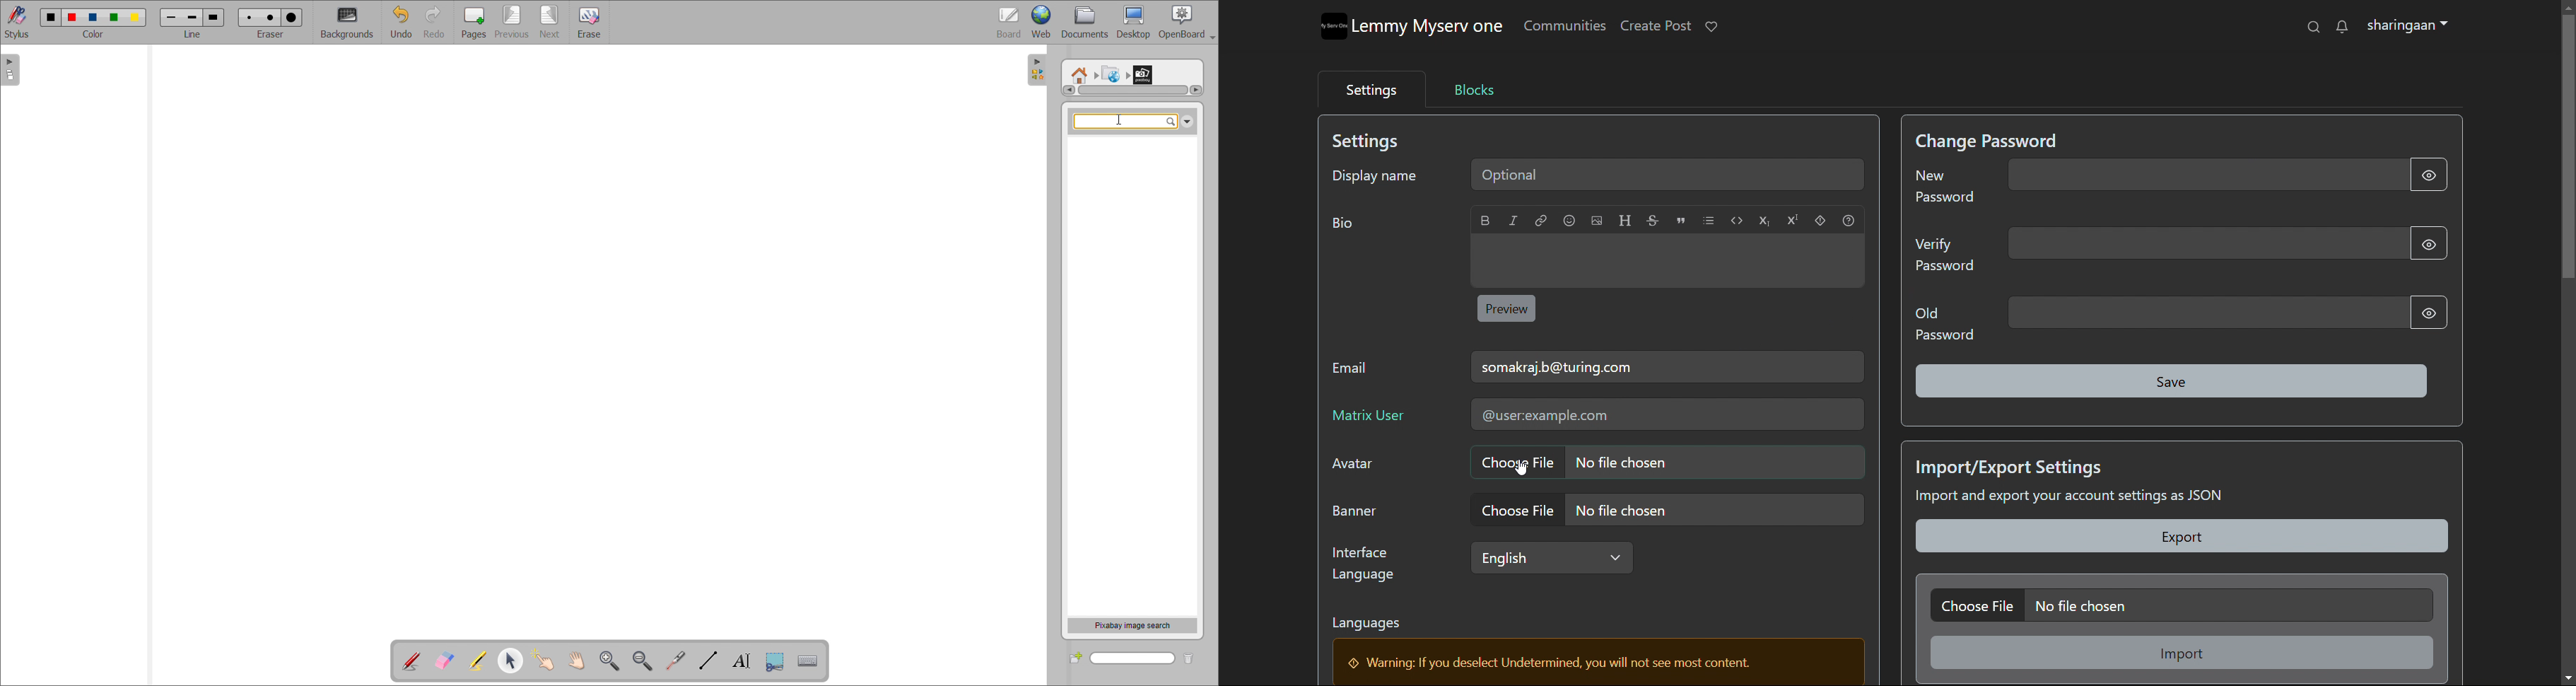 Image resolution: width=2576 pixels, height=700 pixels. Describe the element at coordinates (1666, 509) in the screenshot. I see `choose file for banner` at that location.